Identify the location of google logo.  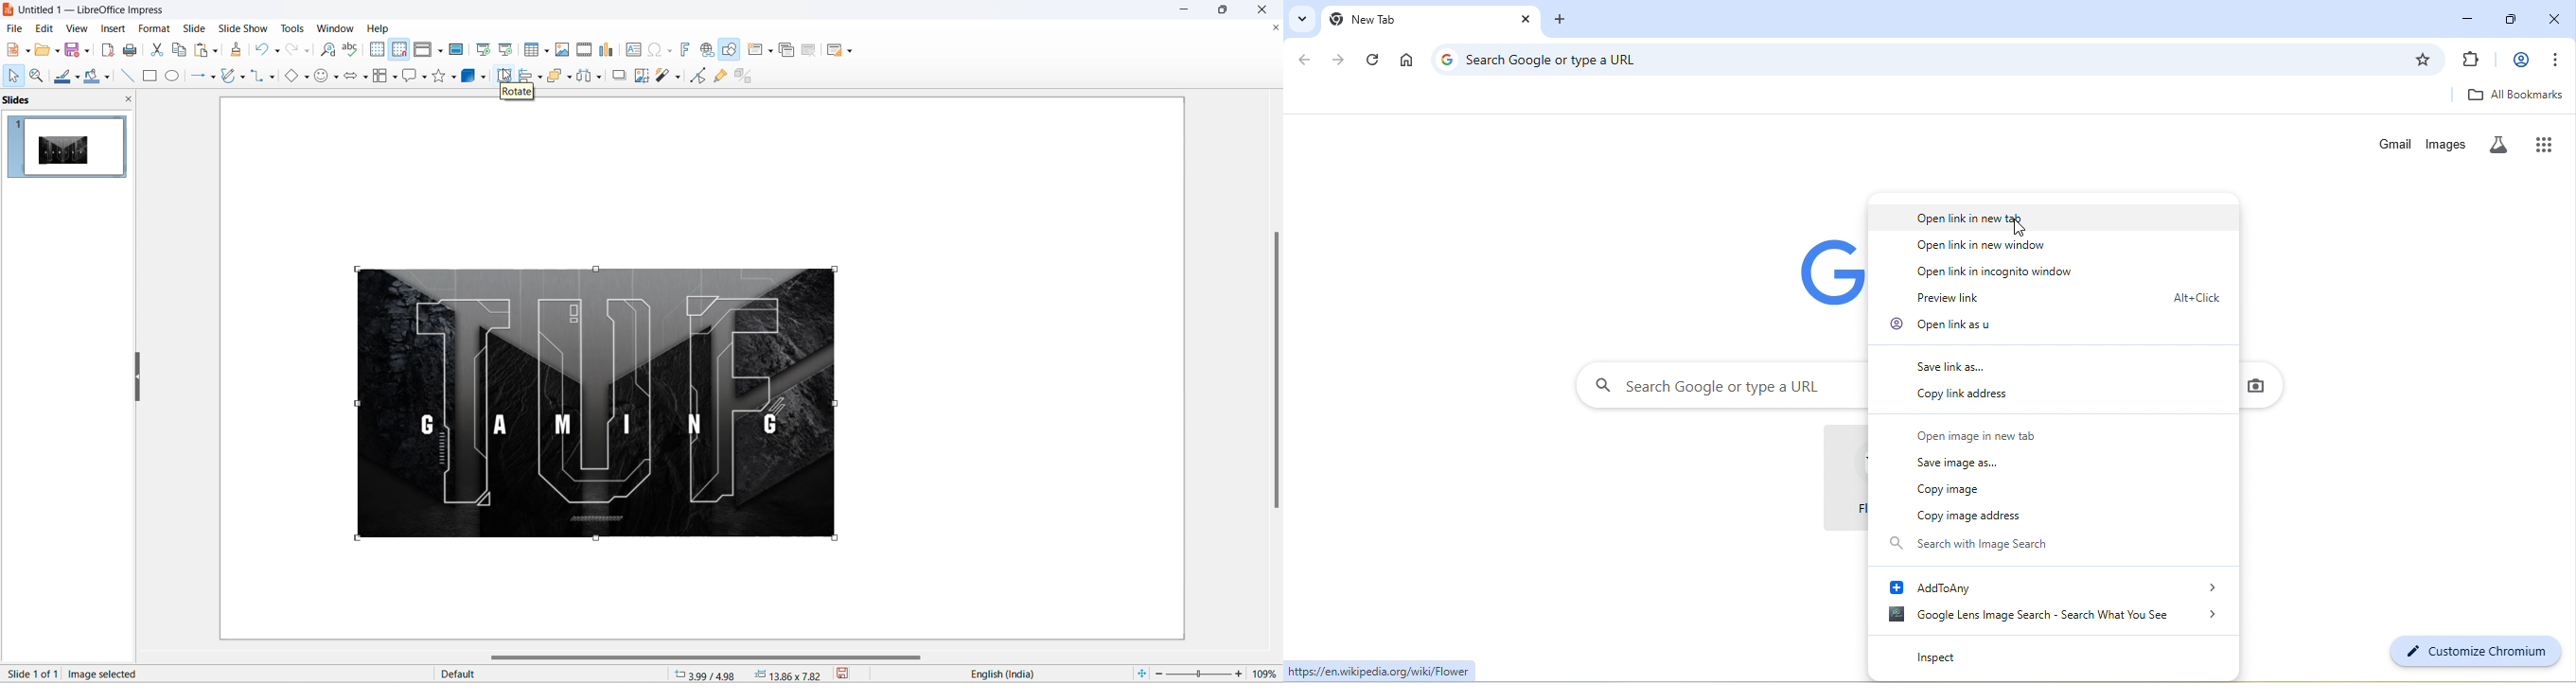
(1446, 59).